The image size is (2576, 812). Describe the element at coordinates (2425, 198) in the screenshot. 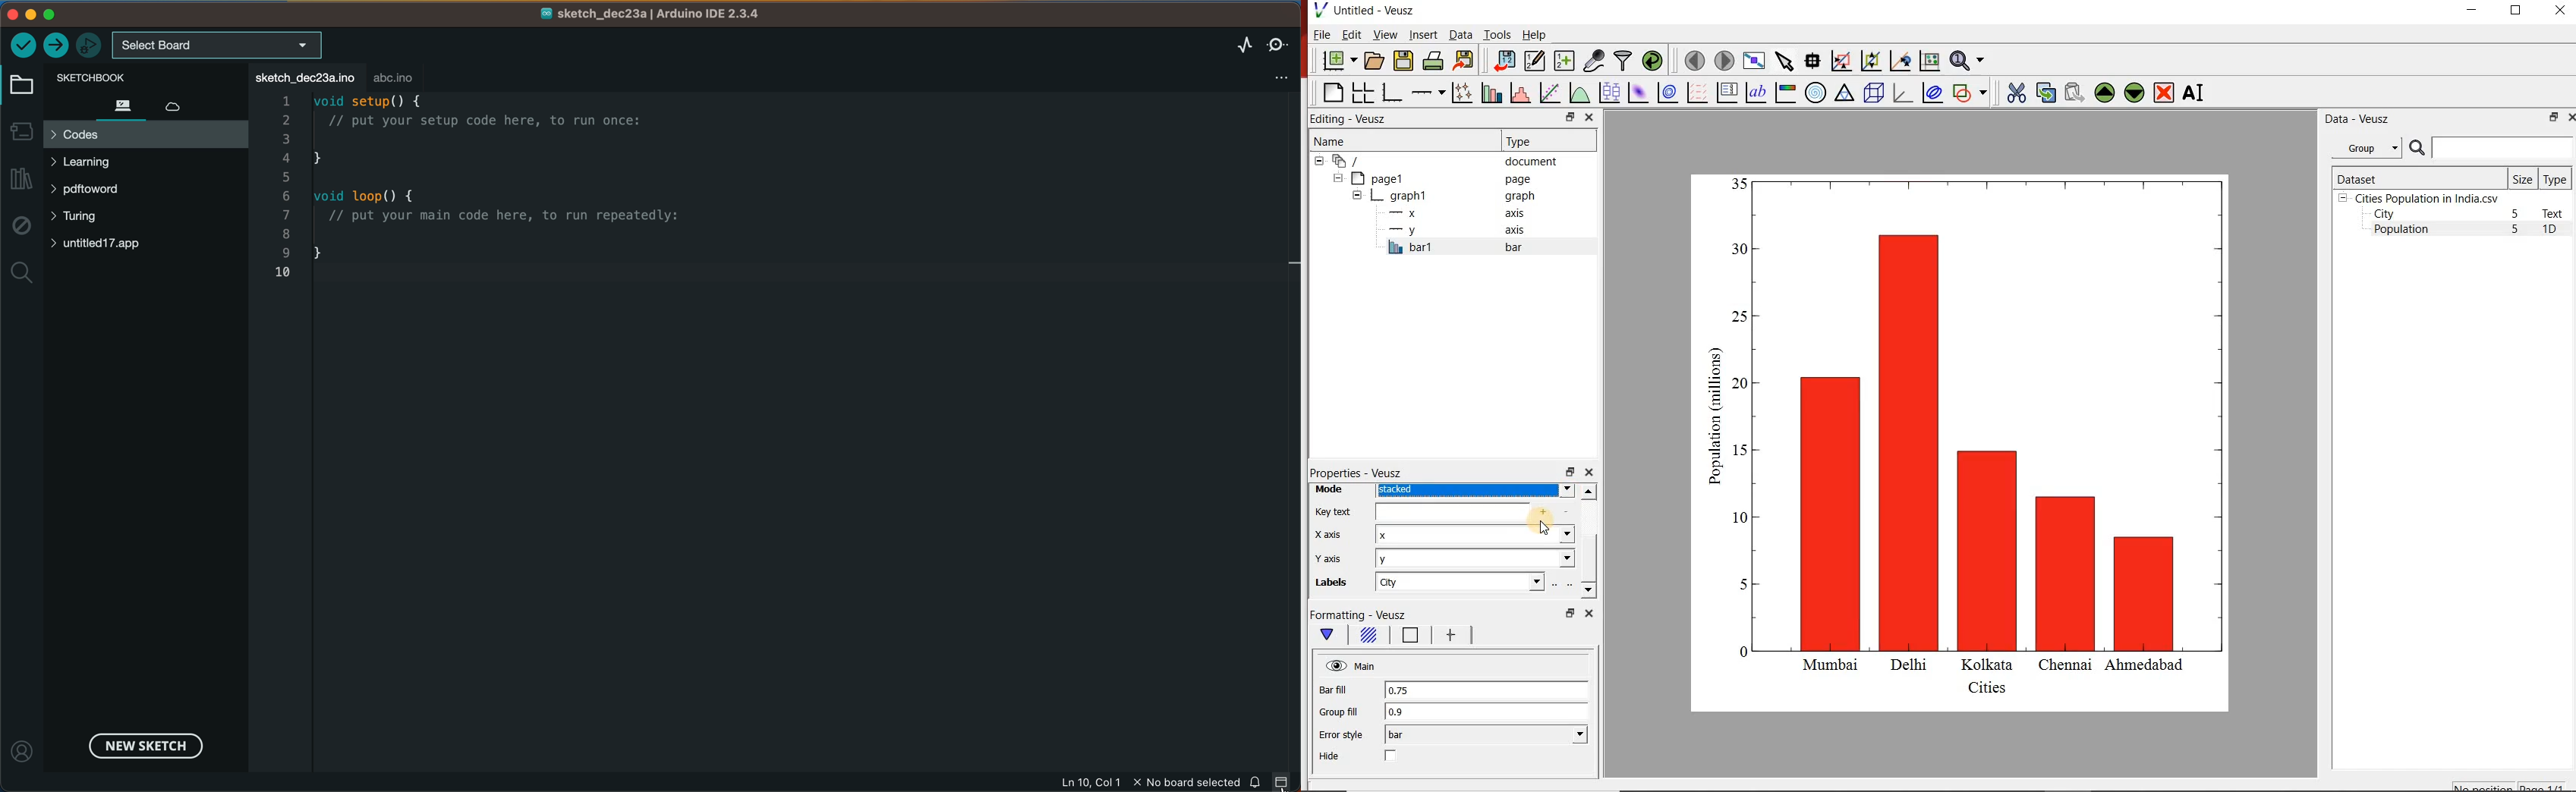

I see `Cities Population in India.csv` at that location.